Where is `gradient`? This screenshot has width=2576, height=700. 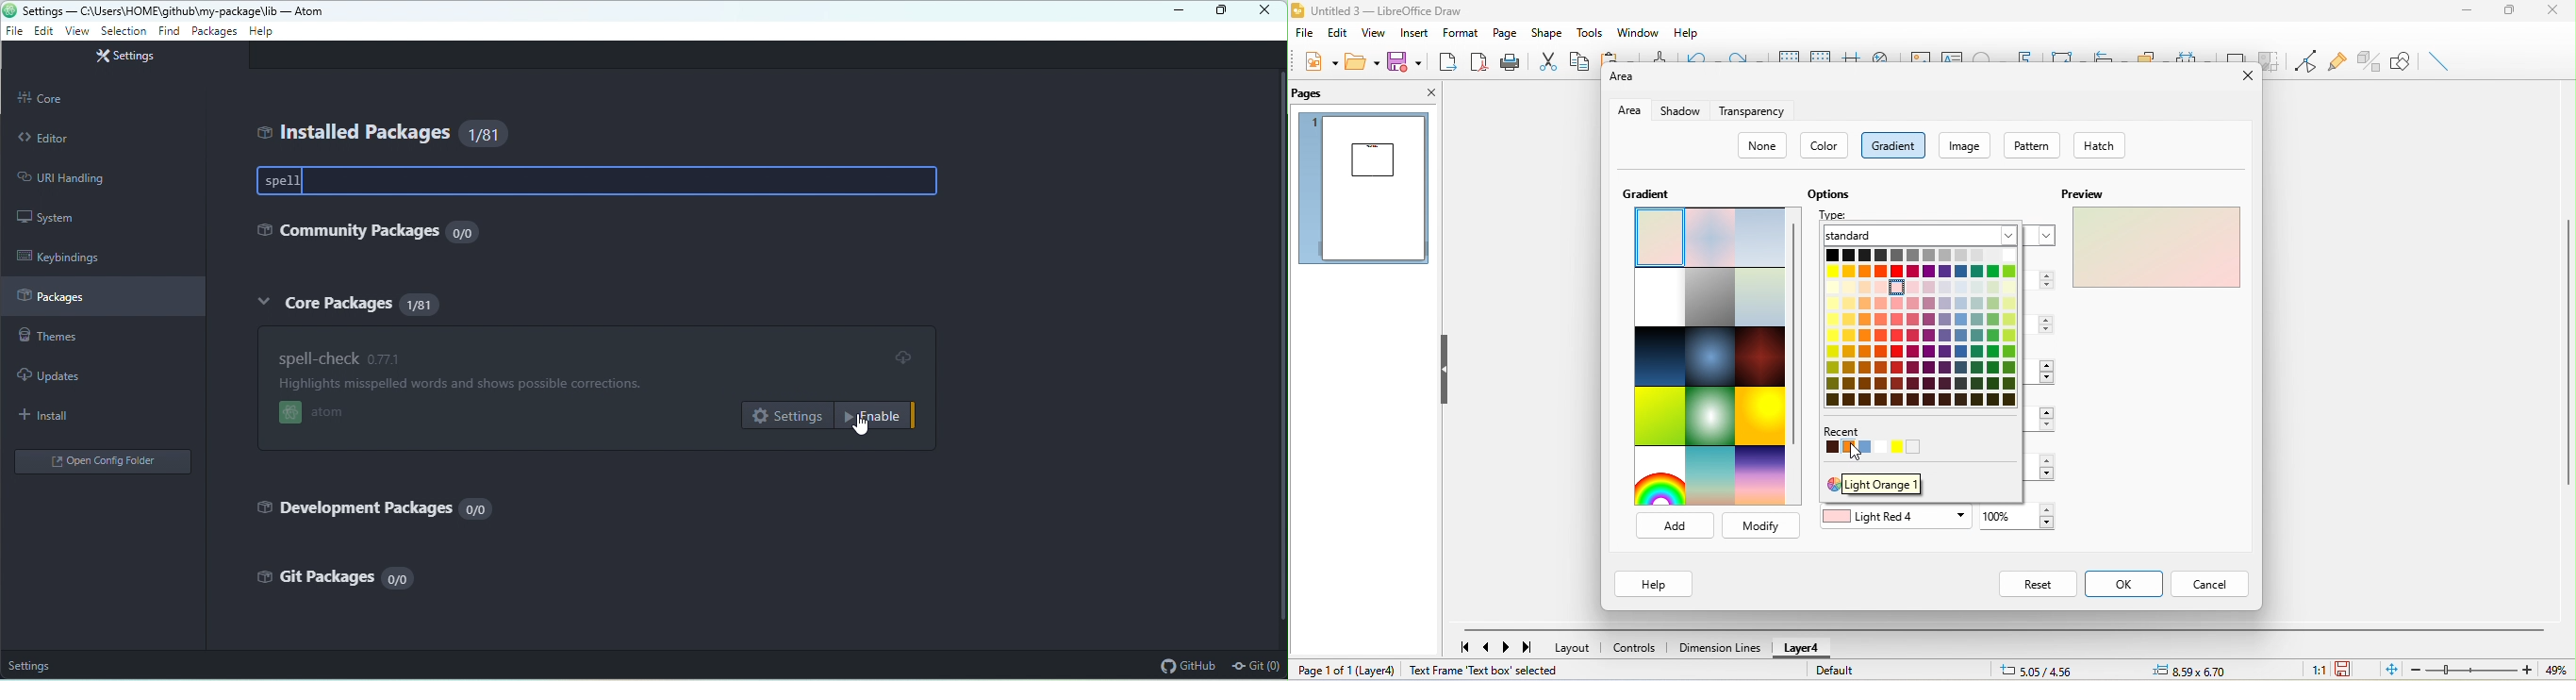 gradient is located at coordinates (1893, 145).